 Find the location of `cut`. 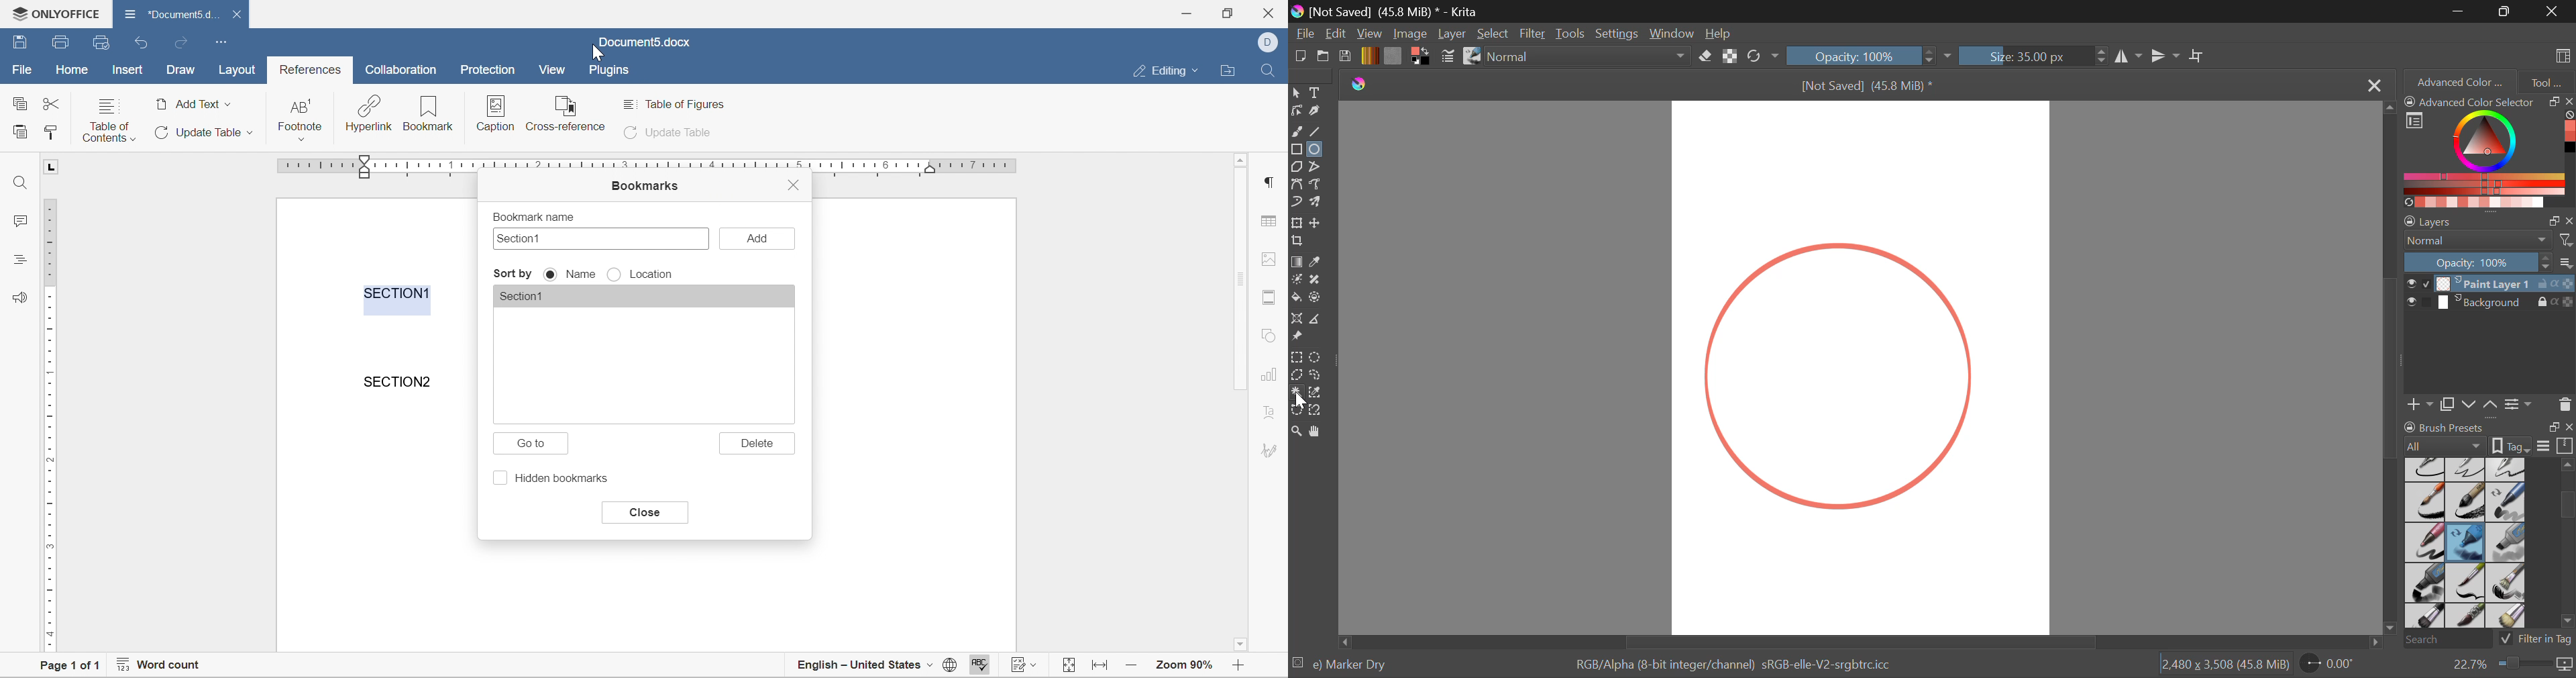

cut is located at coordinates (51, 103).